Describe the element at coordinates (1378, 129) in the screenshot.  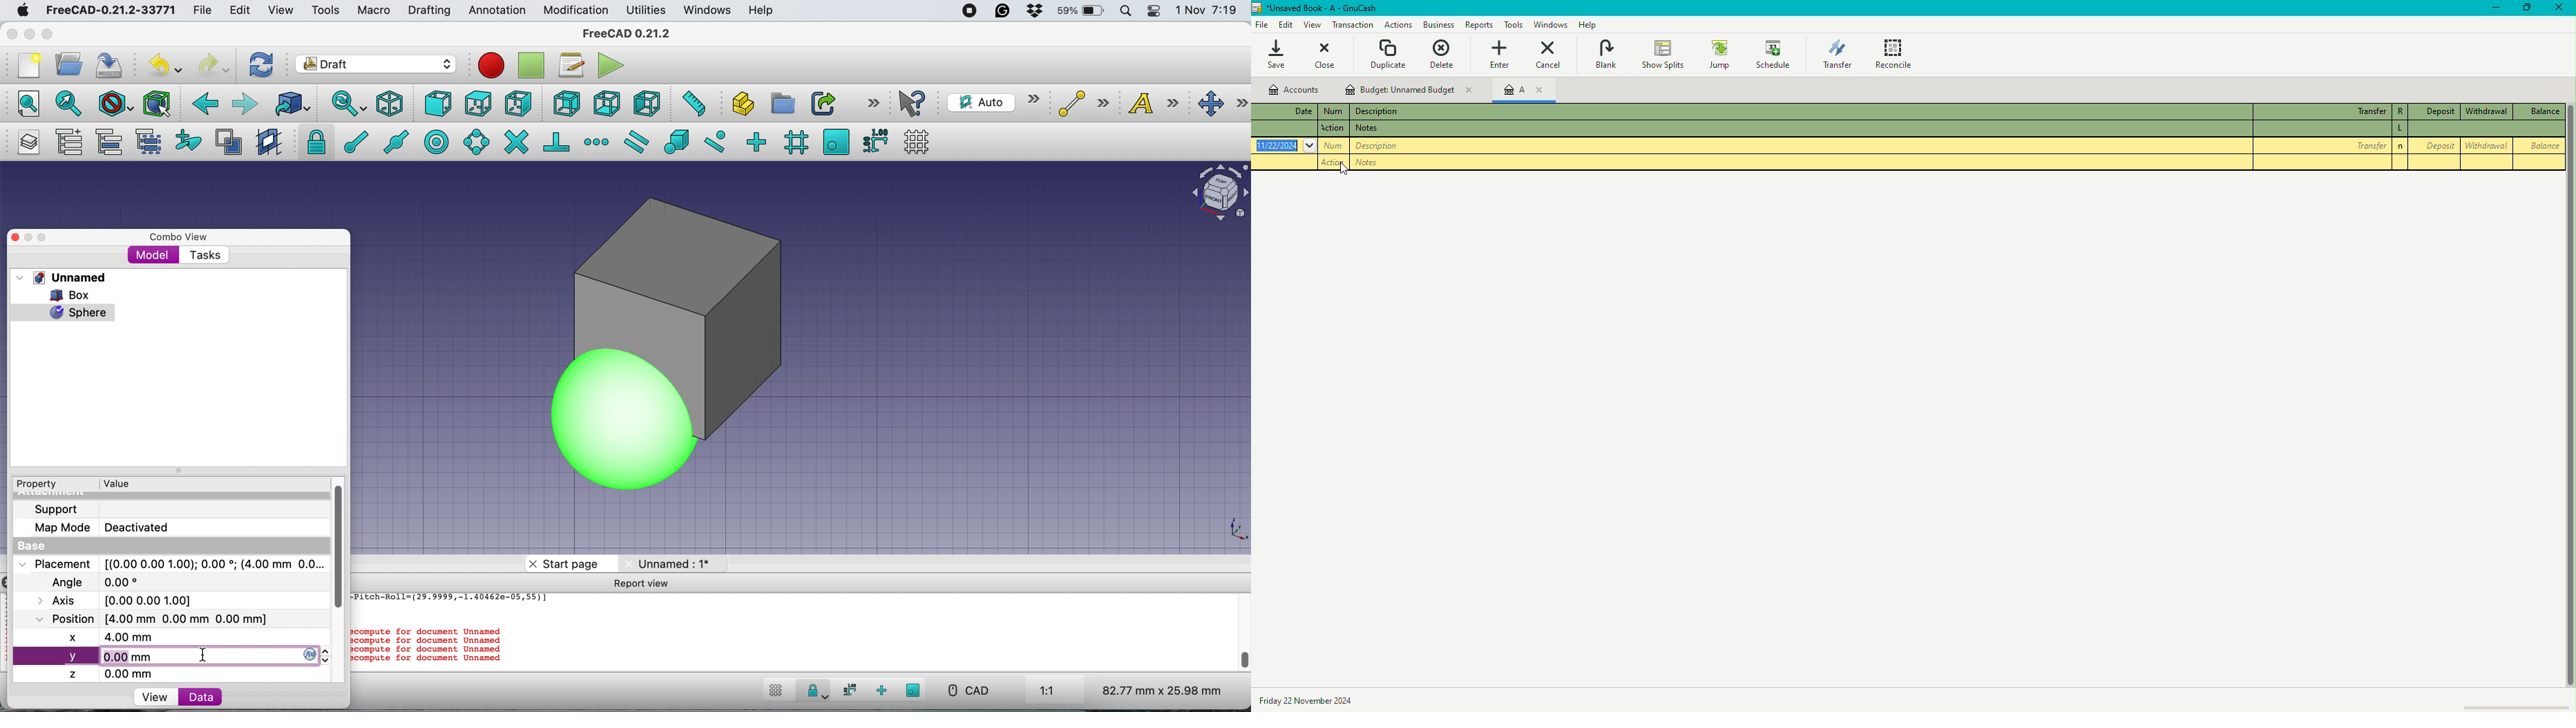
I see `description` at that location.